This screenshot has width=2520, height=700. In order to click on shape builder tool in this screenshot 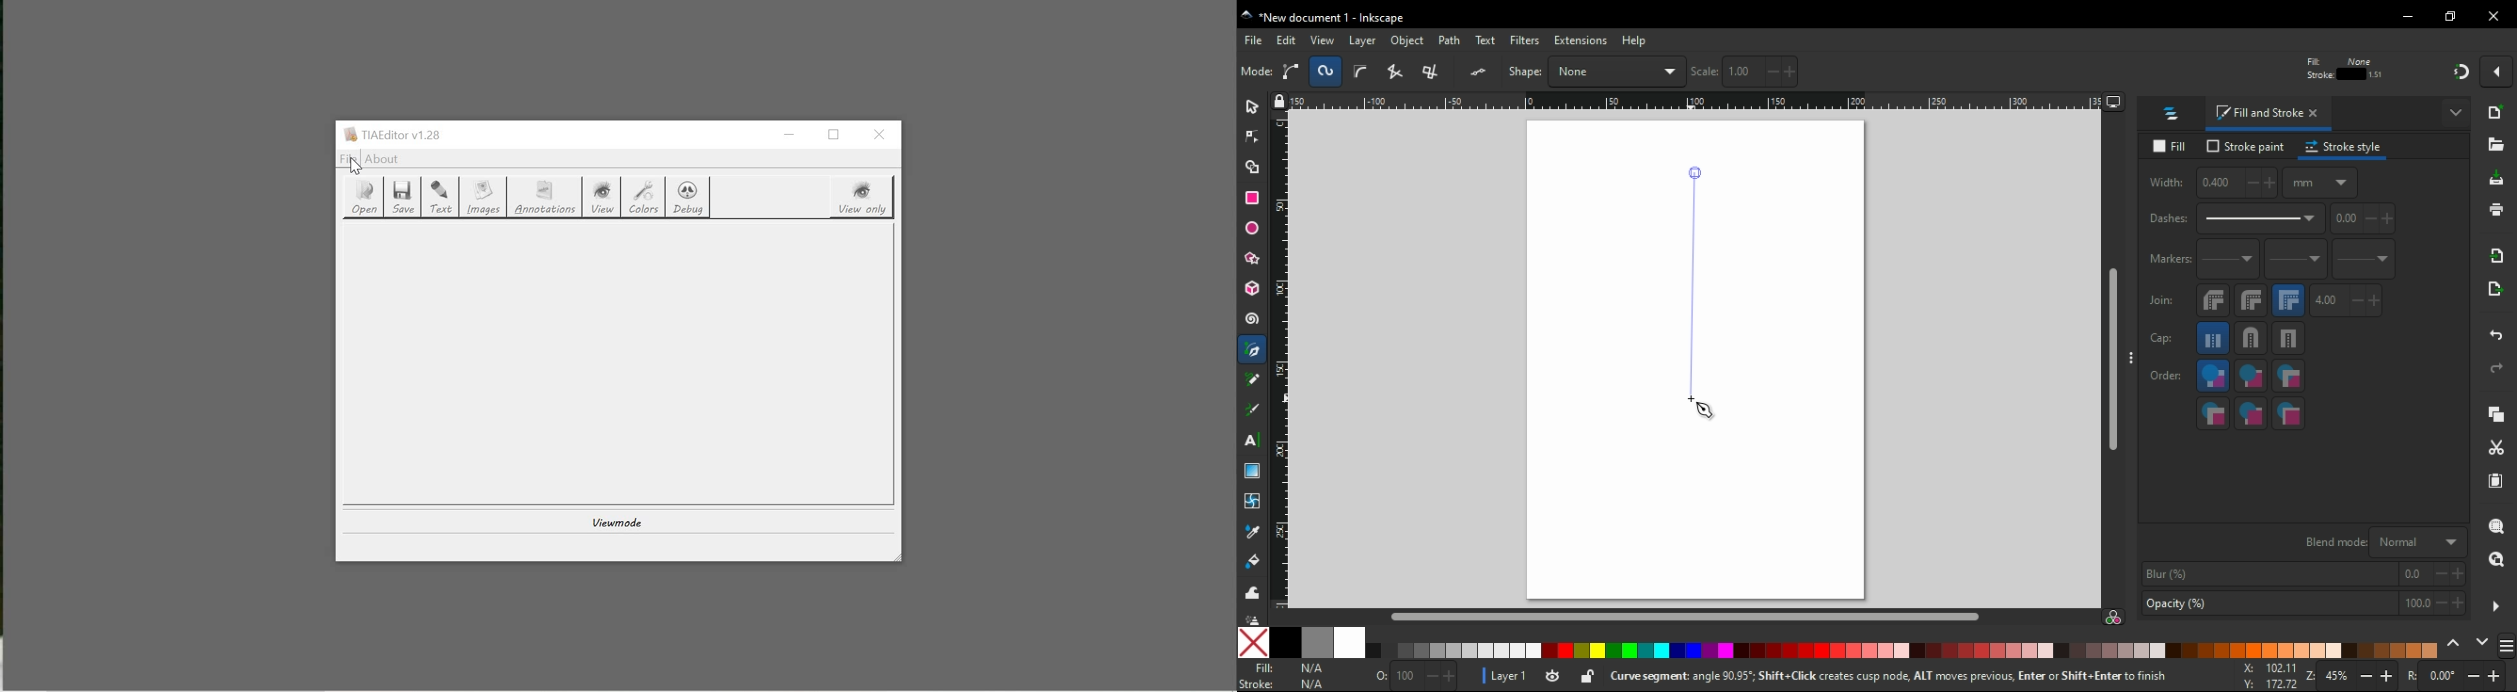, I will do `click(1250, 167)`.